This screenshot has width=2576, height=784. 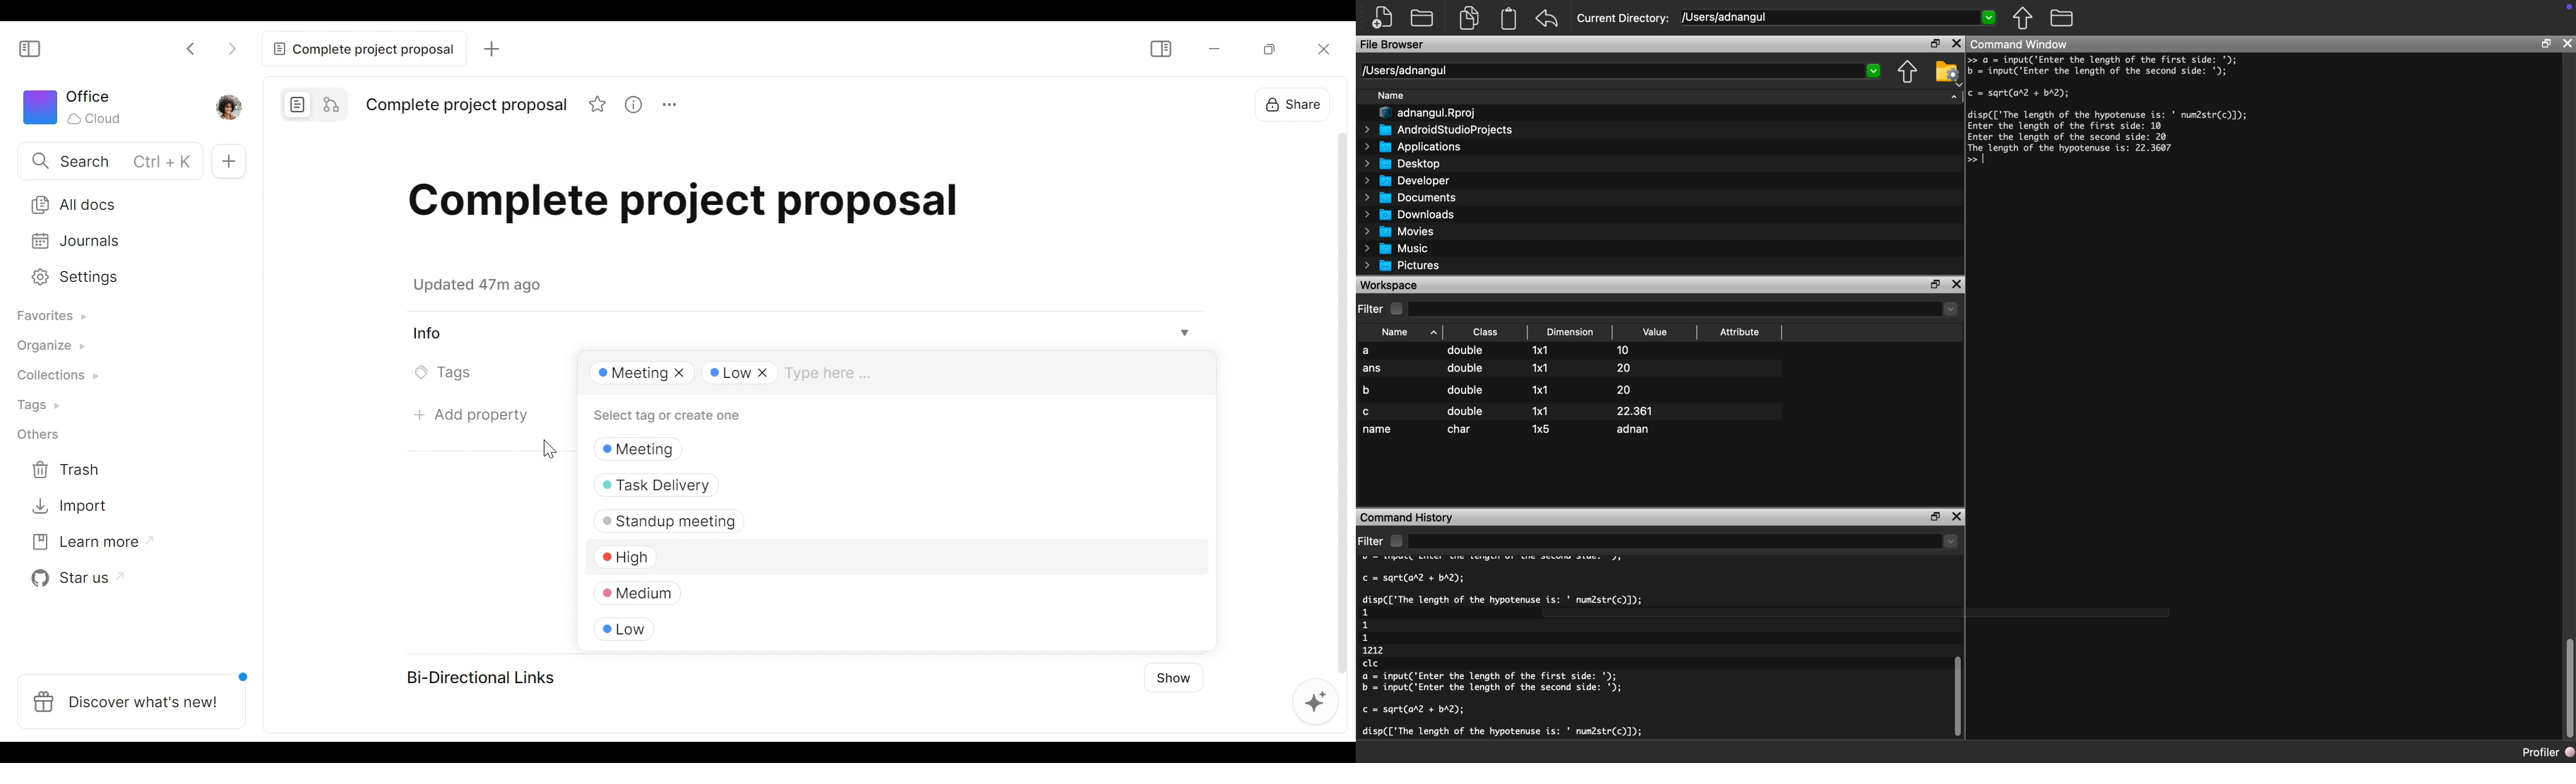 What do you see at coordinates (105, 160) in the screenshot?
I see `Search` at bounding box center [105, 160].